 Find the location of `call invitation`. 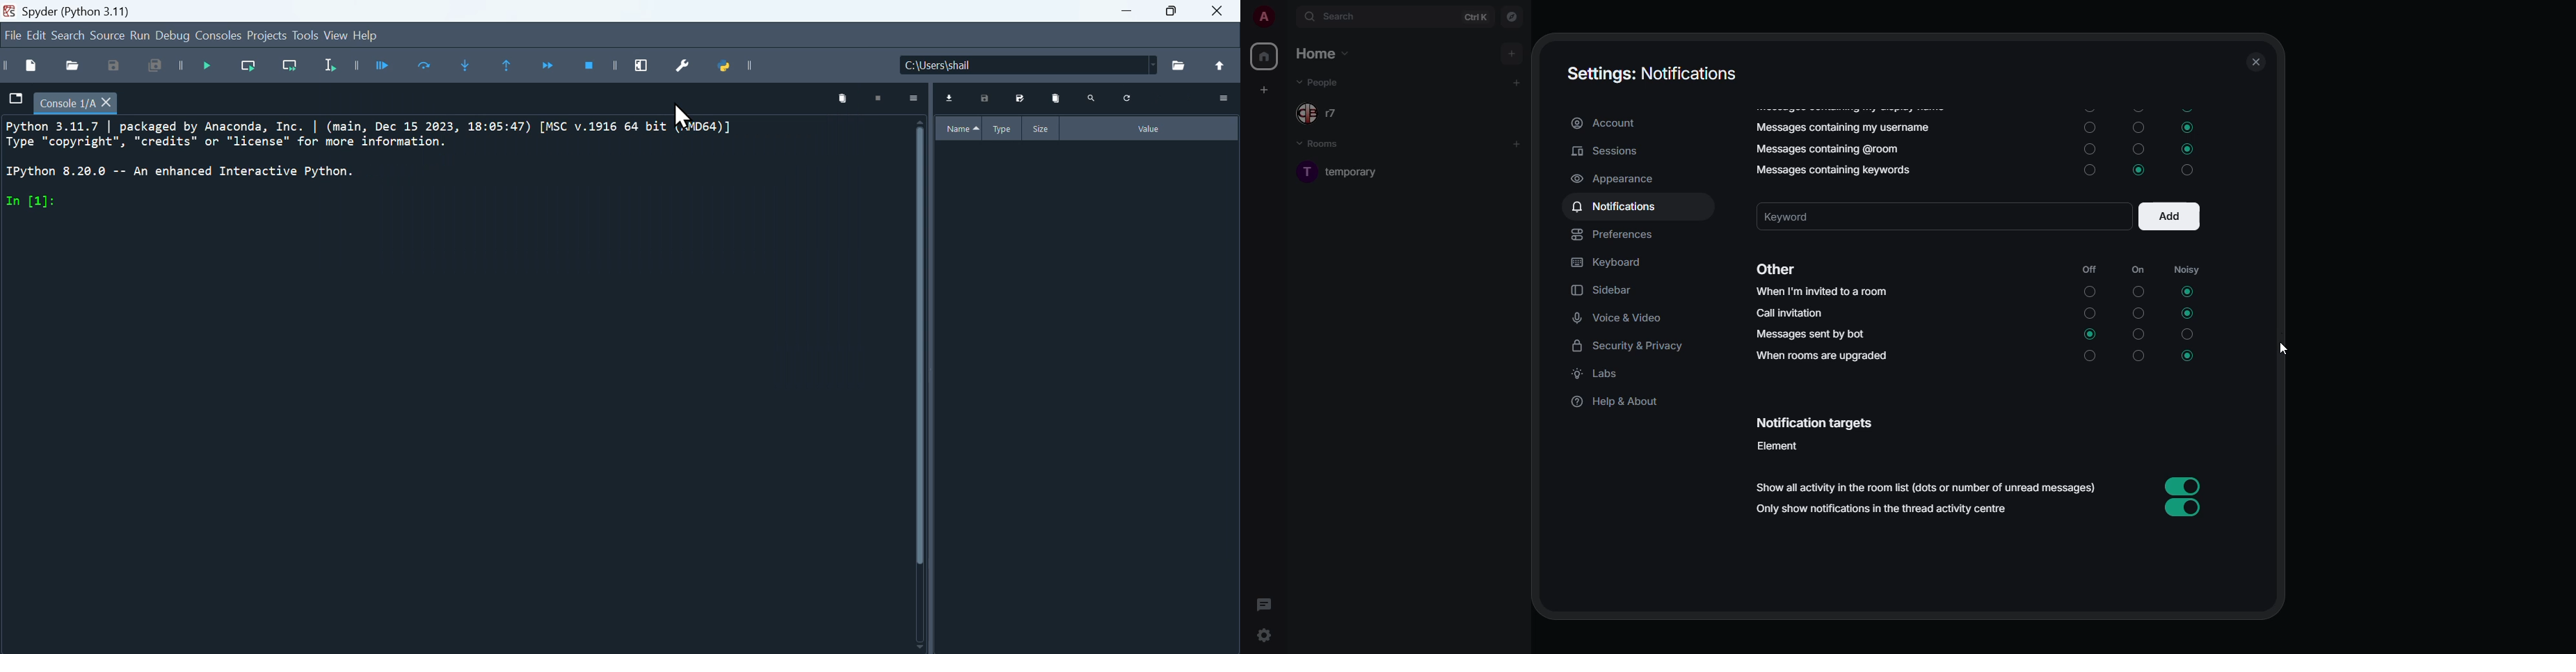

call invitation is located at coordinates (1789, 313).